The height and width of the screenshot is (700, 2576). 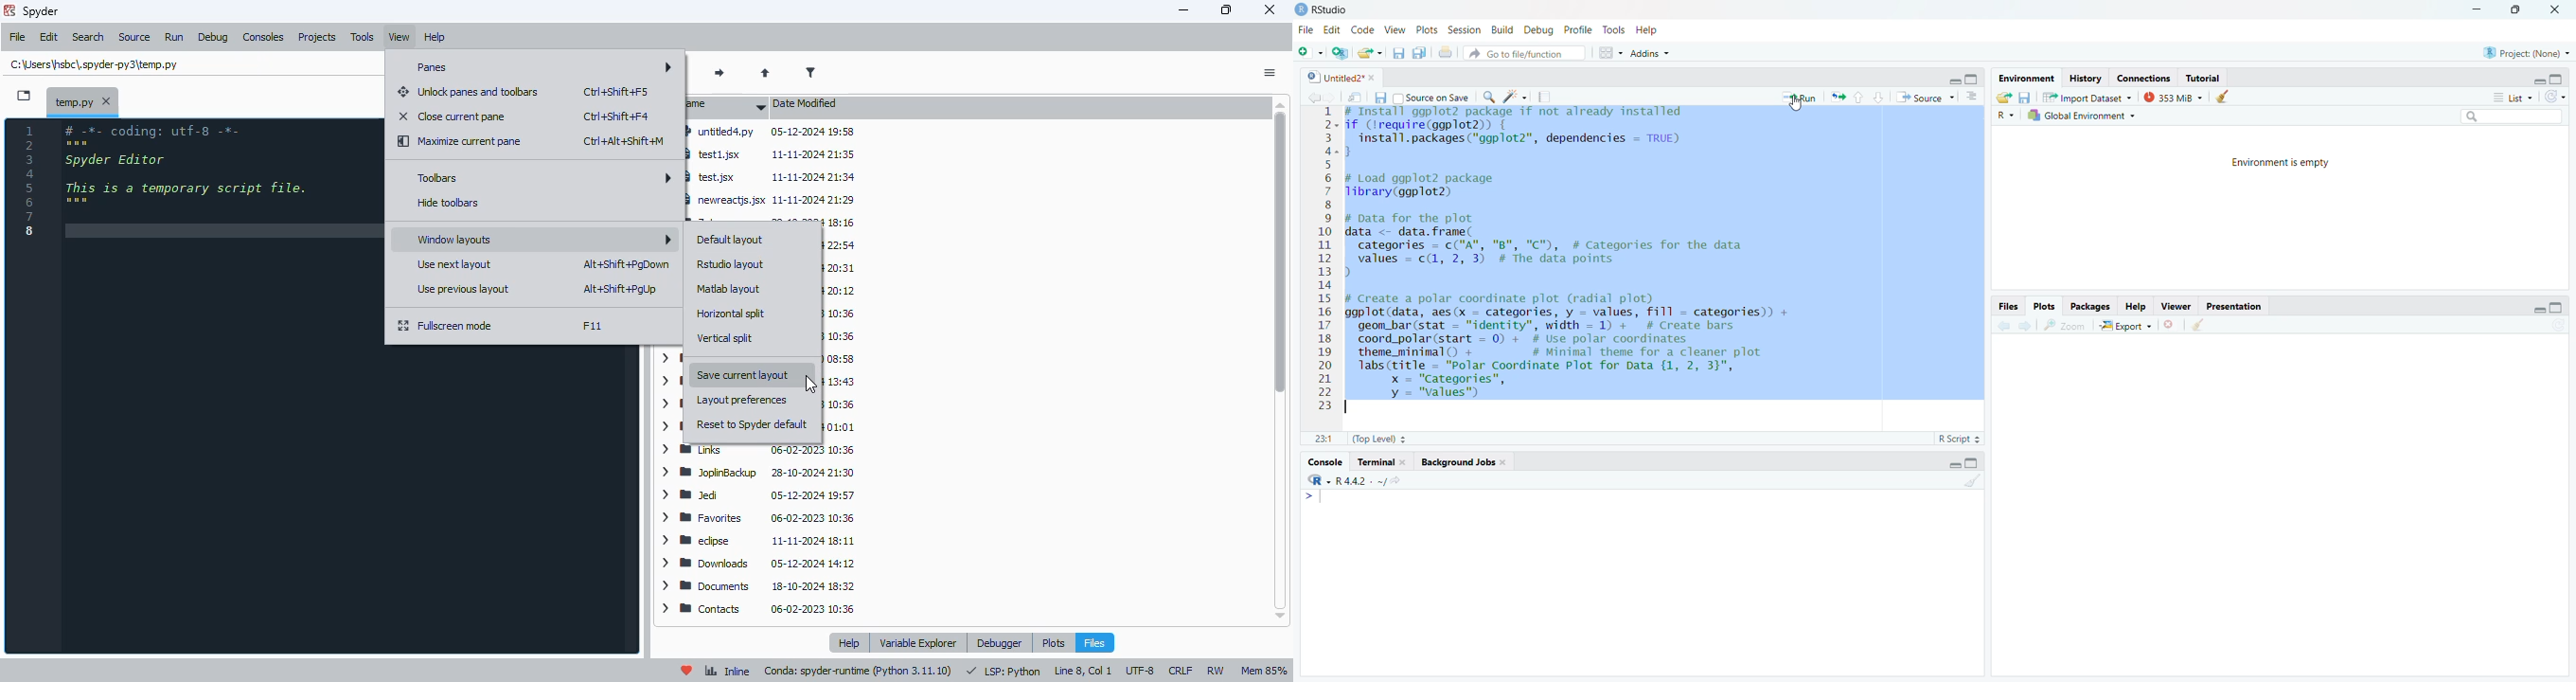 I want to click on hide r script, so click(x=2534, y=78).